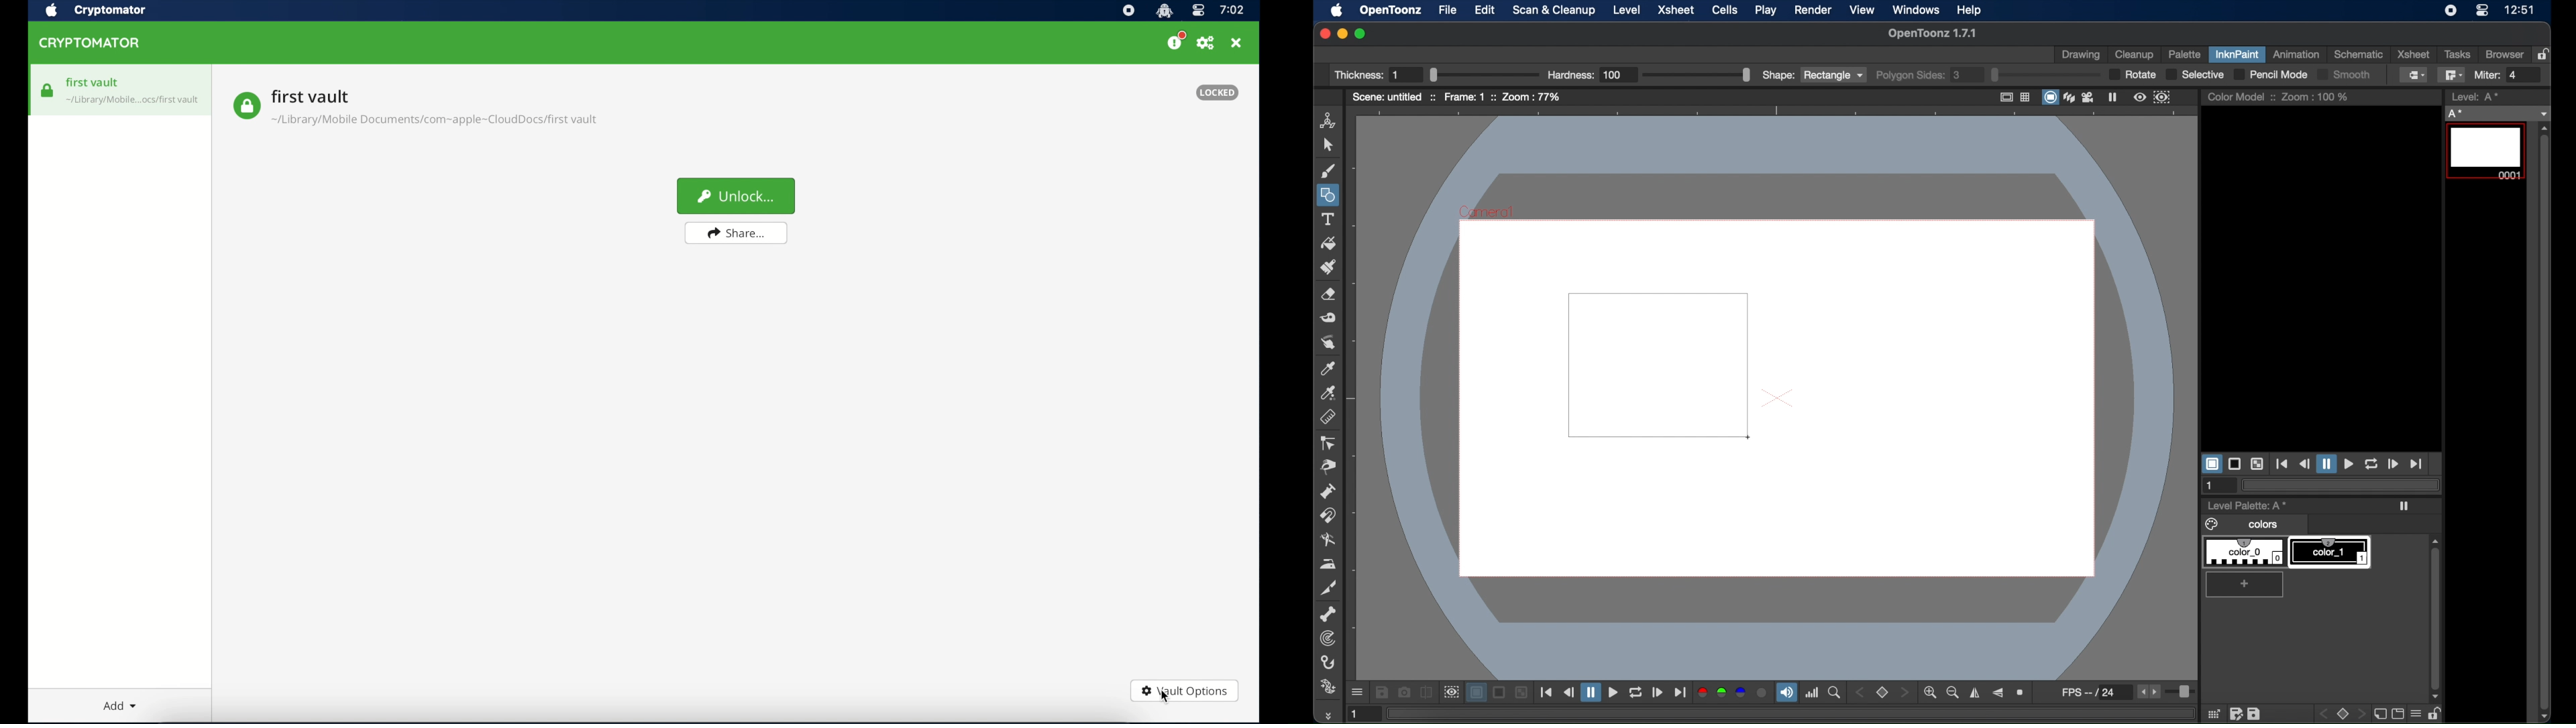  What do you see at coordinates (120, 705) in the screenshot?
I see `add dropdown` at bounding box center [120, 705].